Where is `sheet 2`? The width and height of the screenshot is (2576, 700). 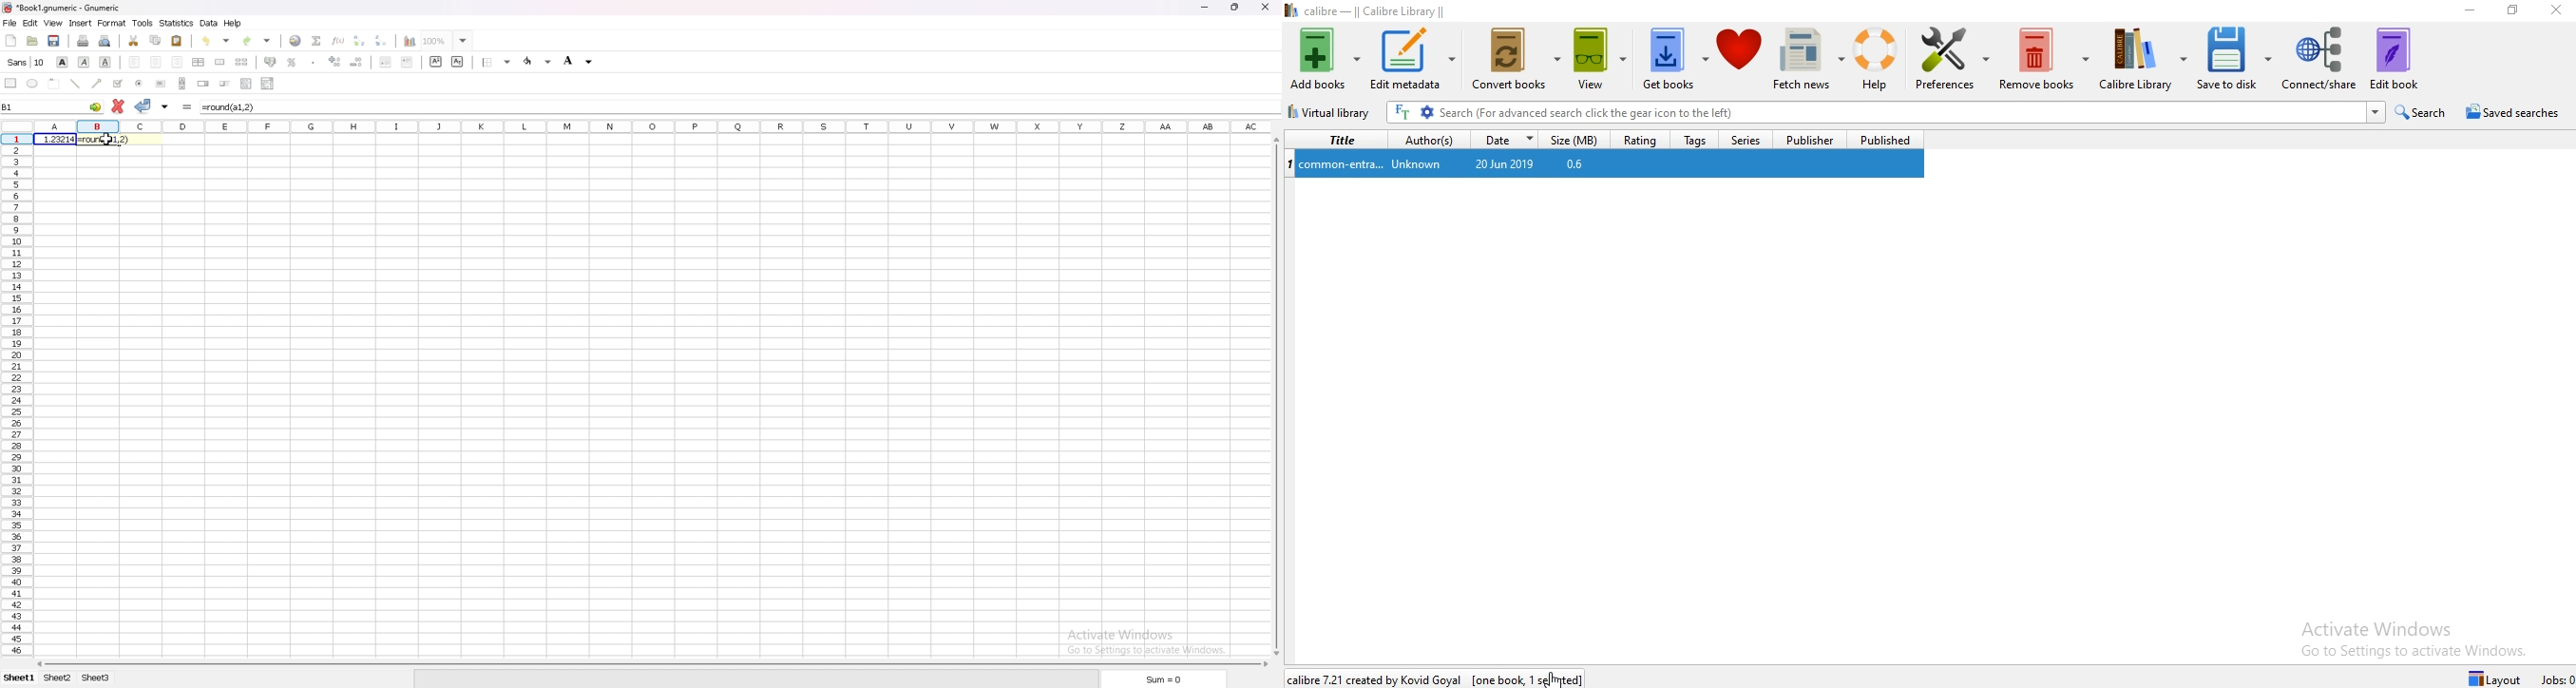
sheet 2 is located at coordinates (59, 678).